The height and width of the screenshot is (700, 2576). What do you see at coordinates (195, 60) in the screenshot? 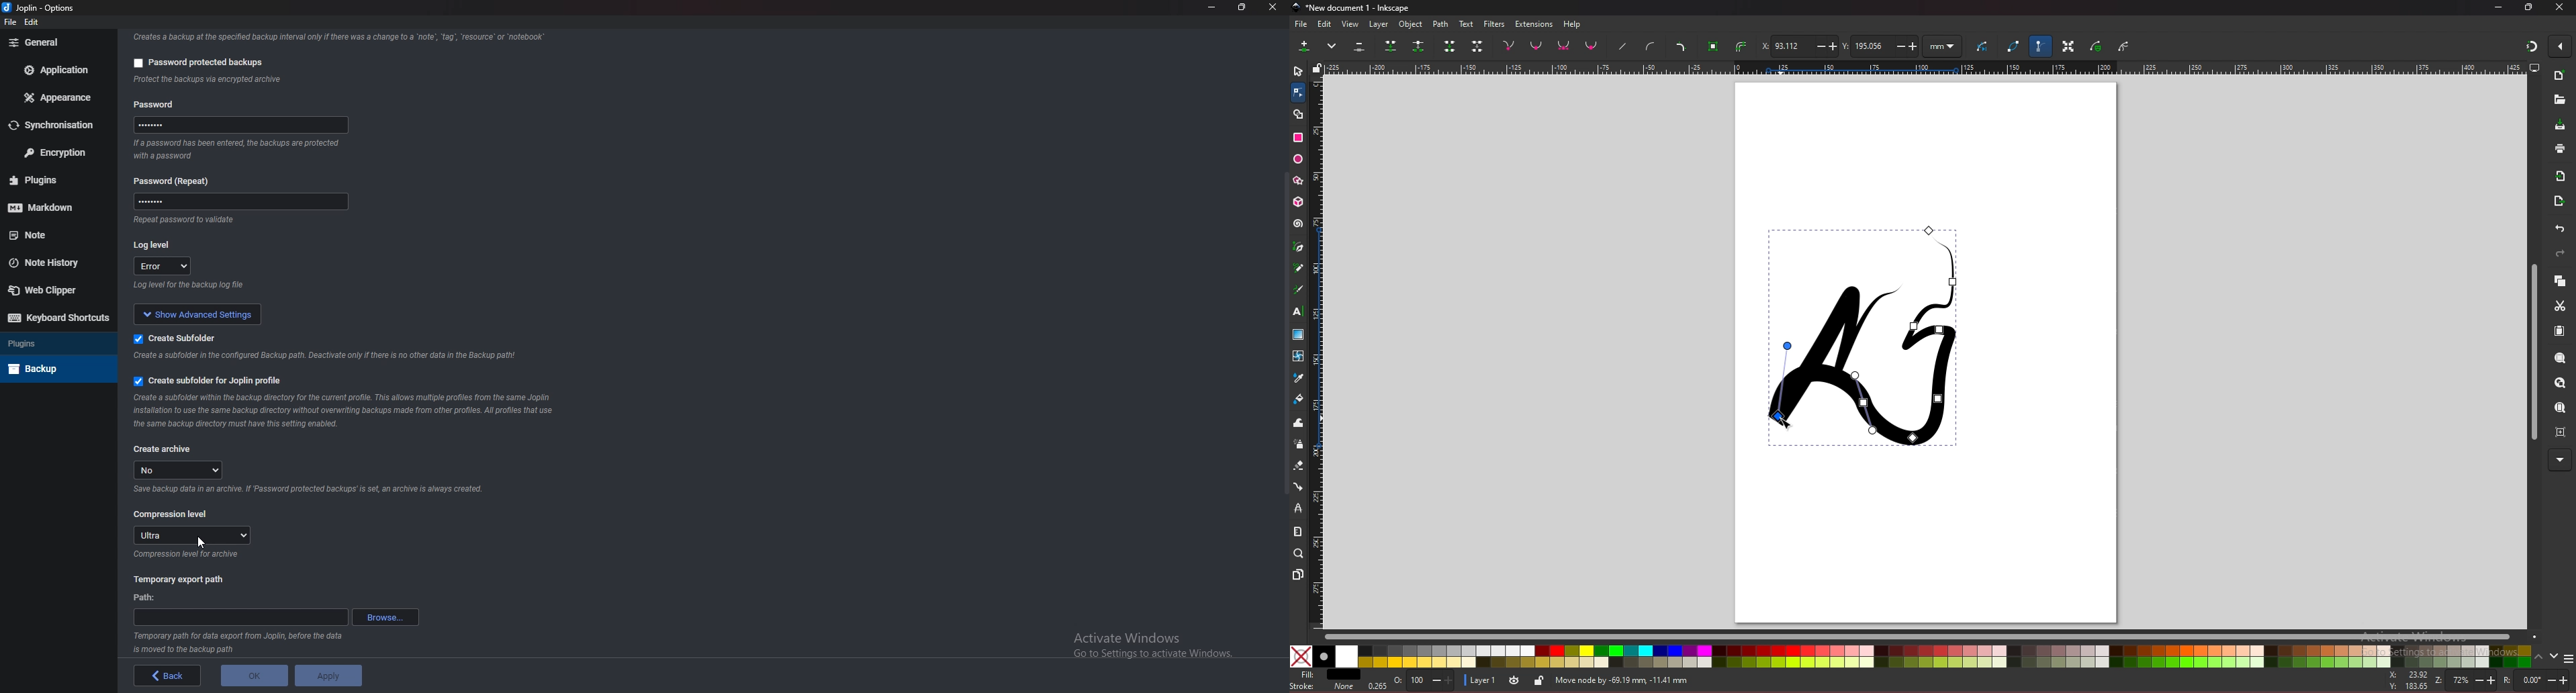
I see `password protected backup` at bounding box center [195, 60].